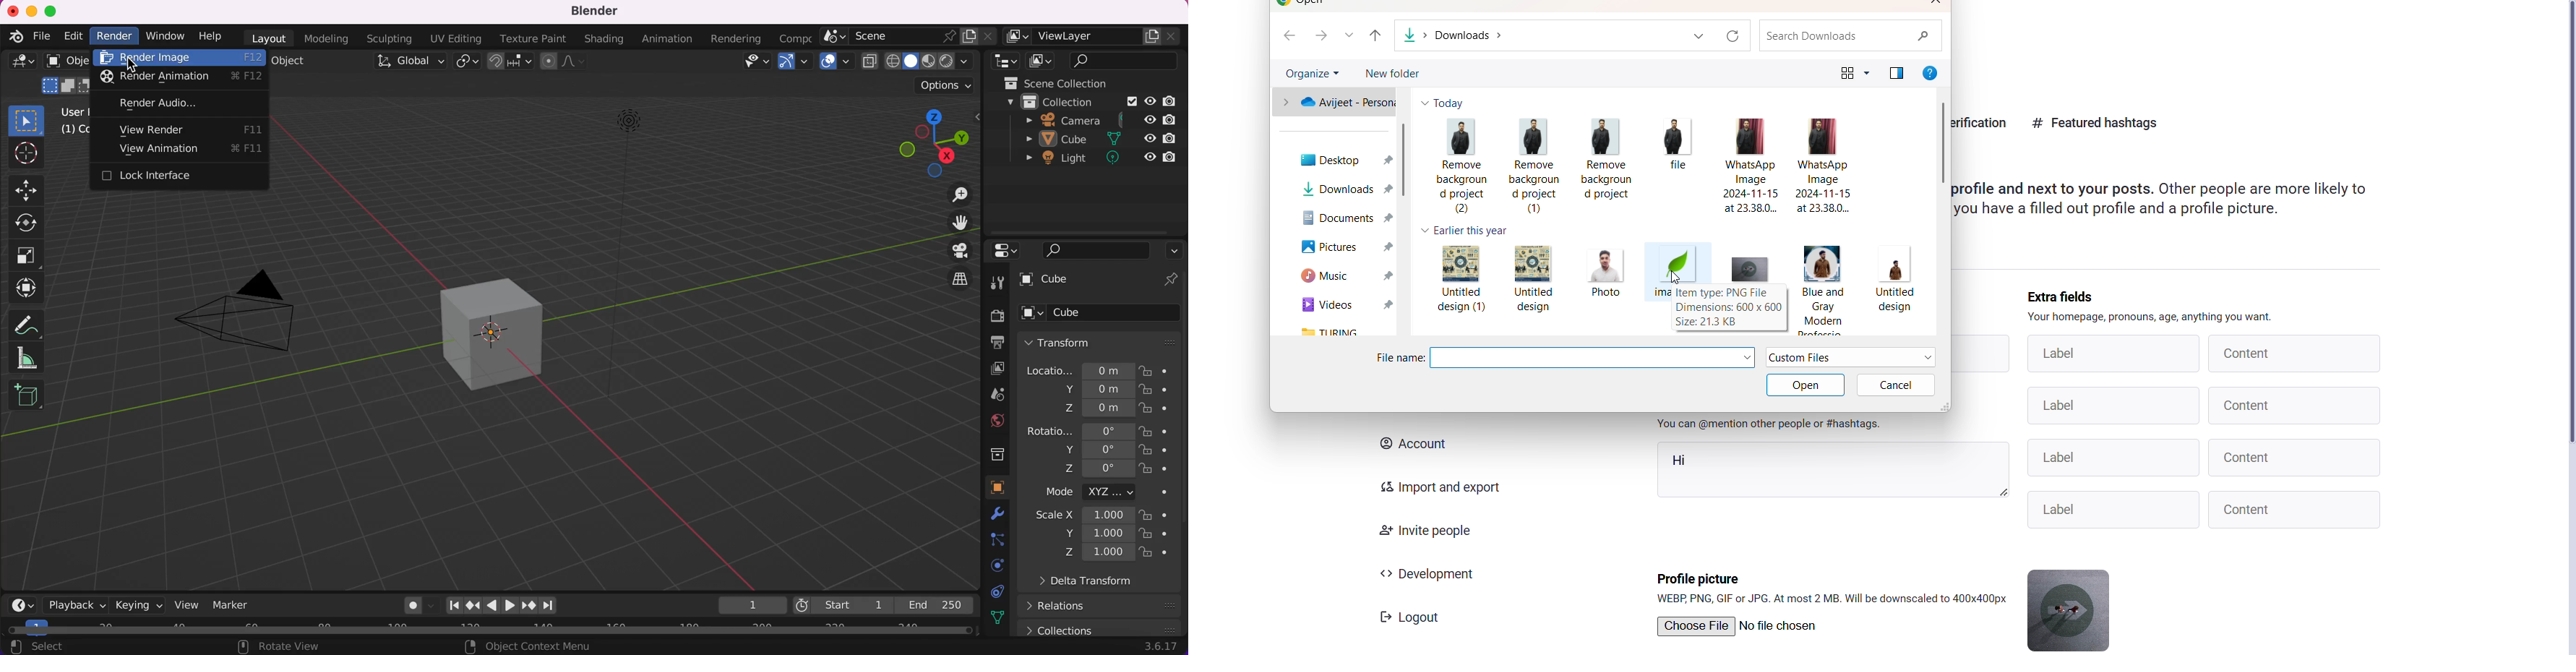 Image resolution: width=2576 pixels, height=672 pixels. I want to click on Content, so click(2296, 457).